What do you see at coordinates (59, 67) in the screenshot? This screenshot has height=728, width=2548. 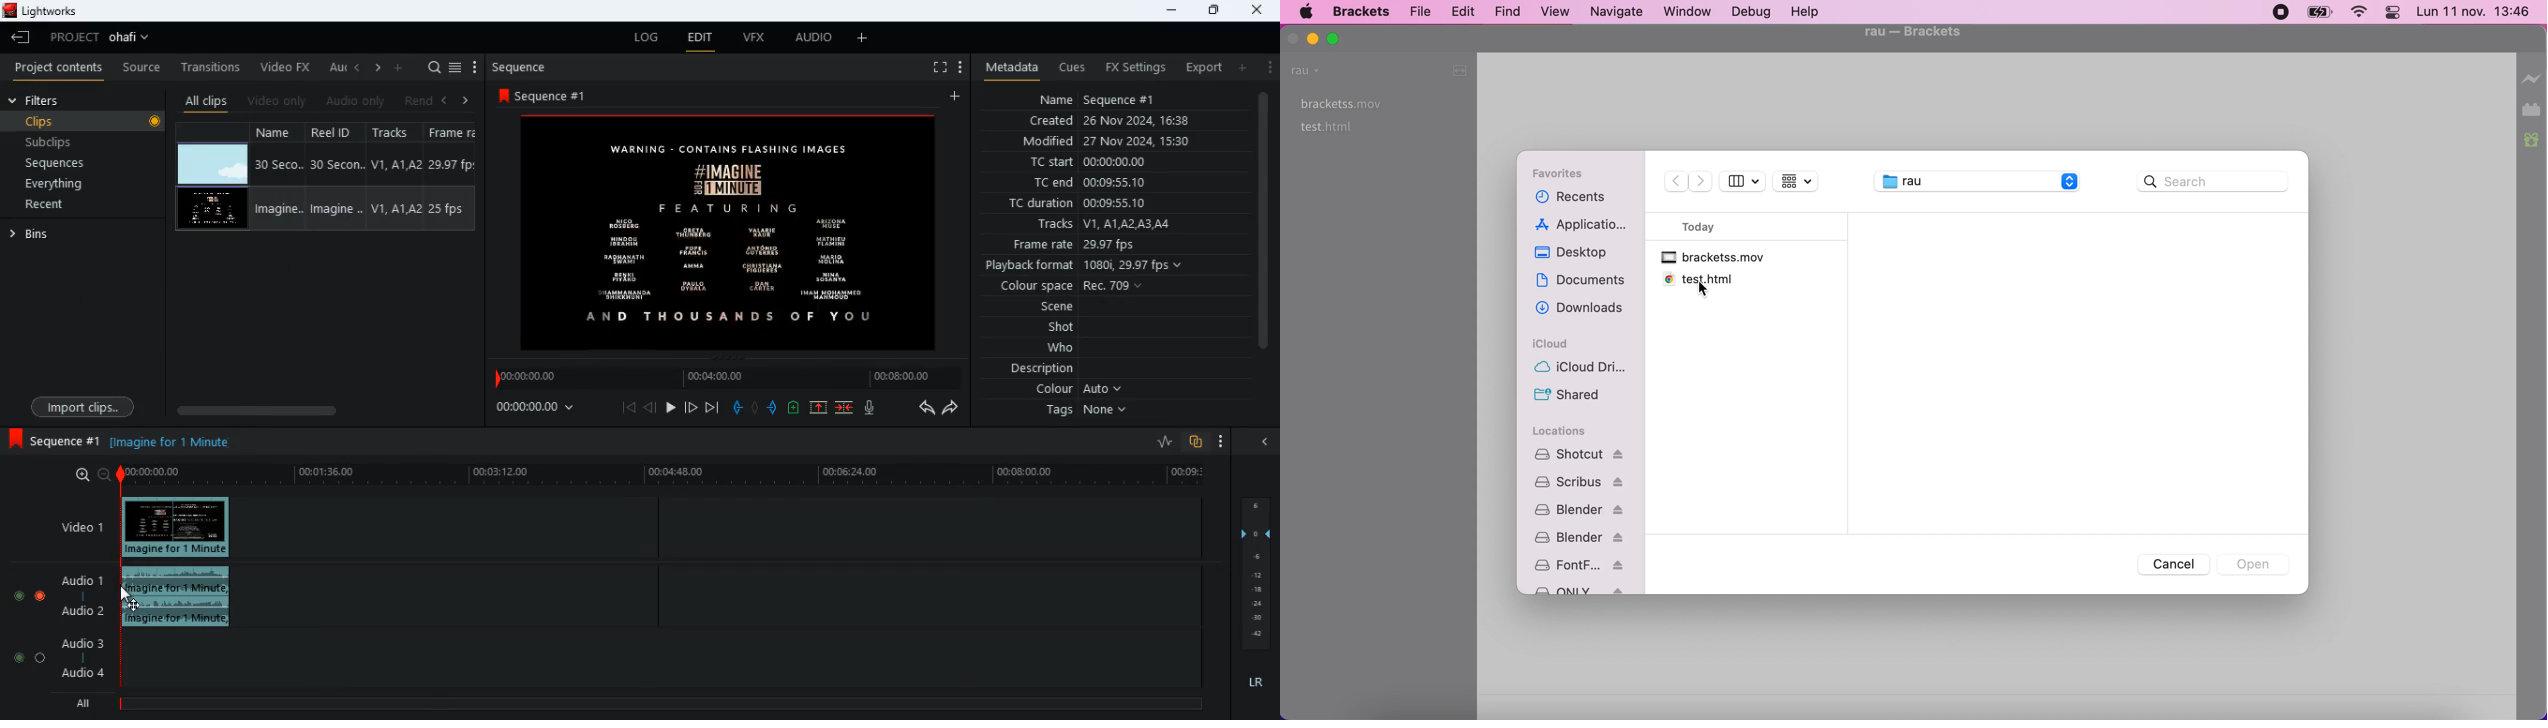 I see `project contents` at bounding box center [59, 67].